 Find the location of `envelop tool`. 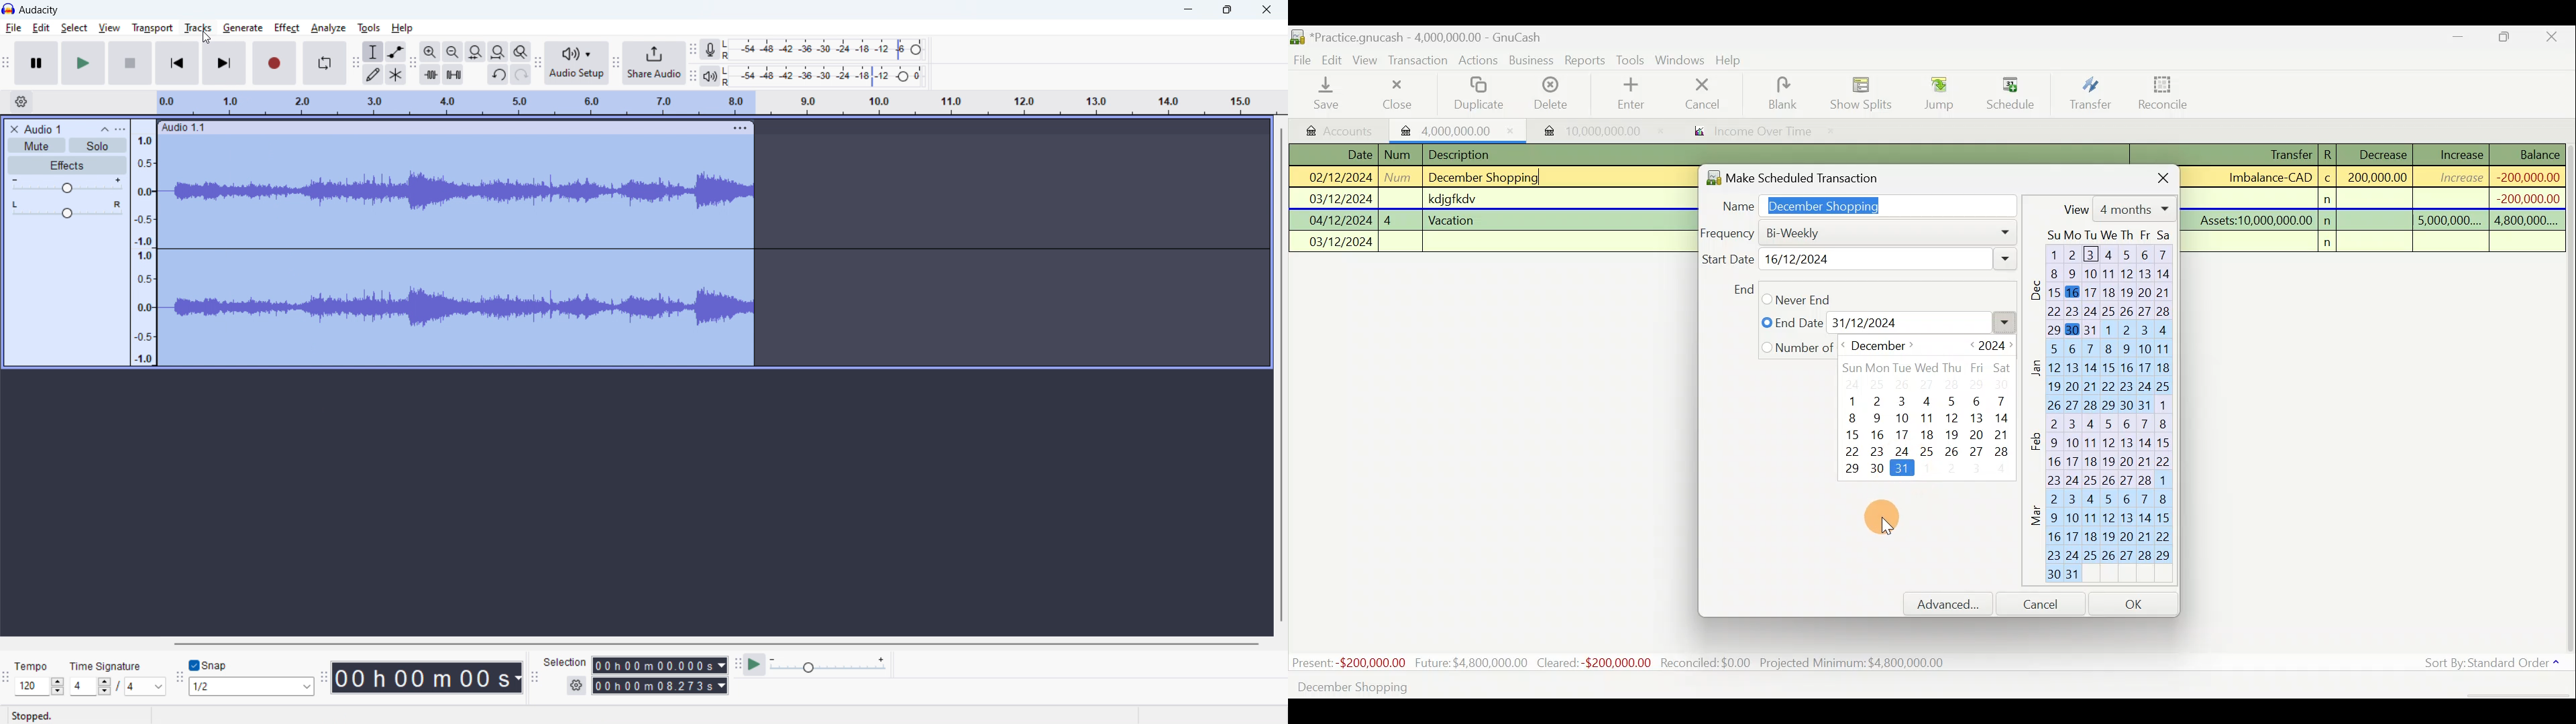

envelop tool is located at coordinates (396, 52).